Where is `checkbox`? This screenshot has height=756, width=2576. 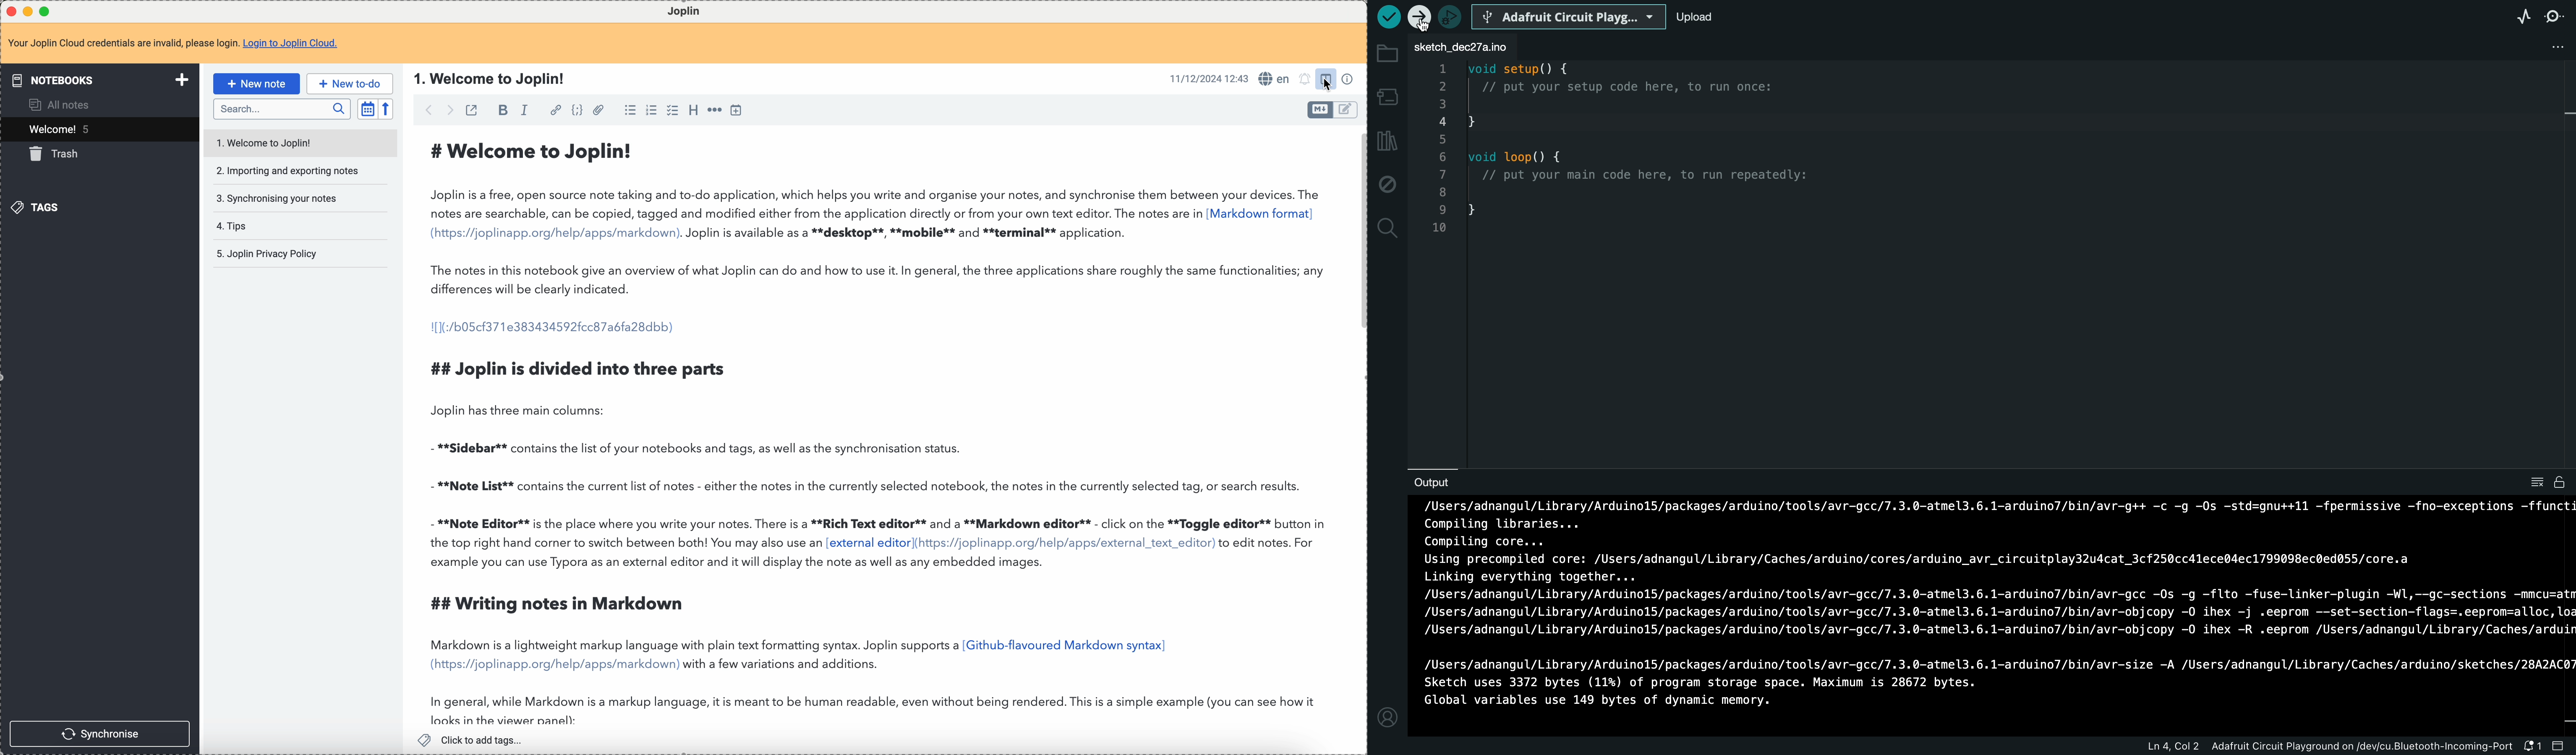 checkbox is located at coordinates (674, 110).